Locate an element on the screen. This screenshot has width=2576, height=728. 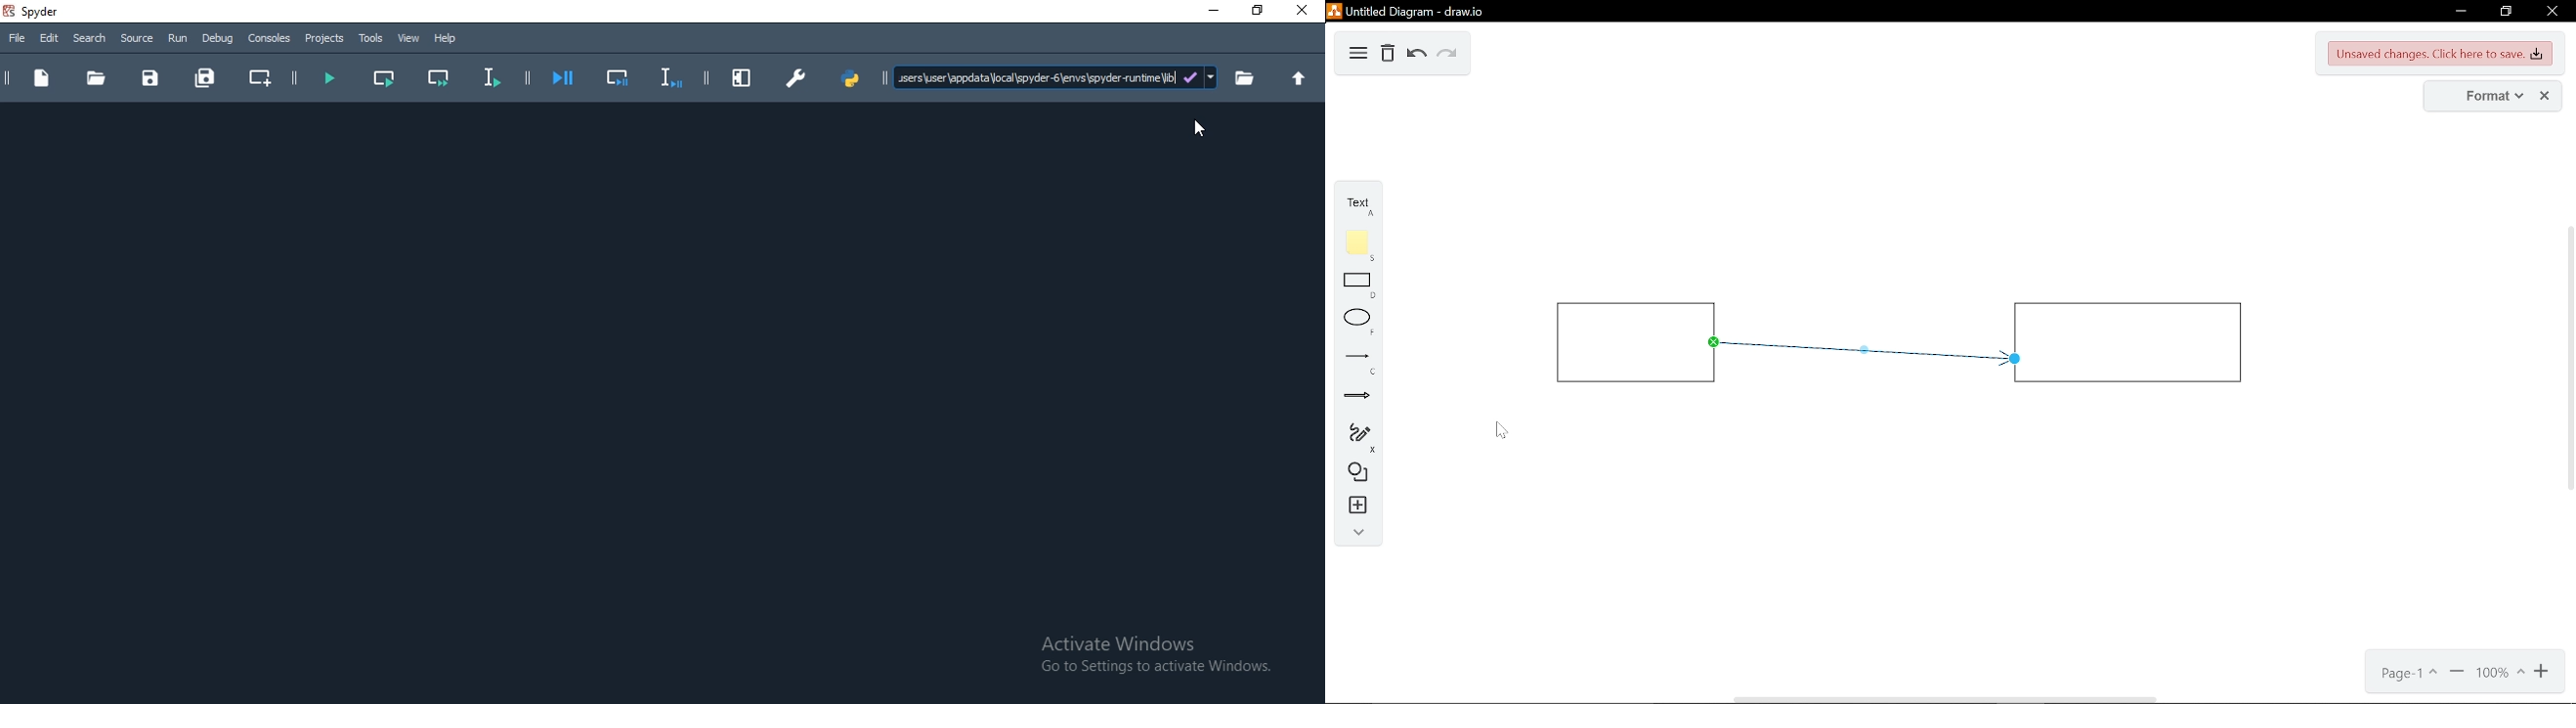
Restore is located at coordinates (1258, 12).